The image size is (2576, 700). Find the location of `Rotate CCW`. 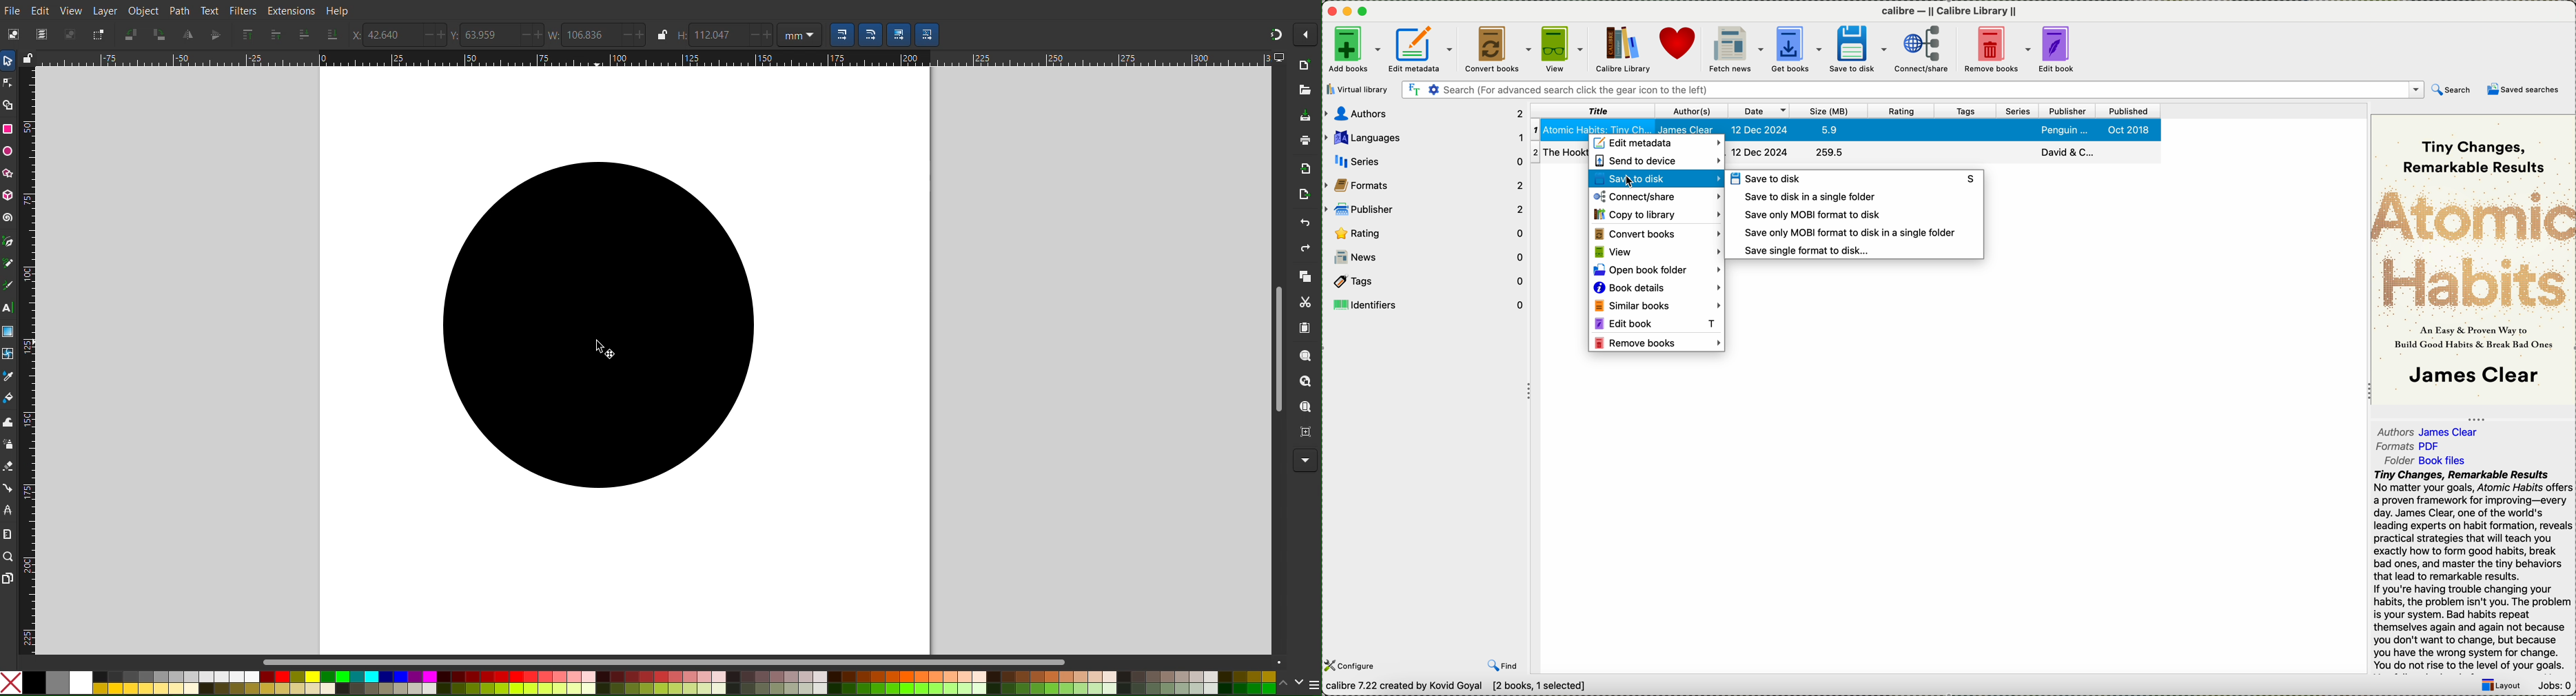

Rotate CCW is located at coordinates (131, 34).